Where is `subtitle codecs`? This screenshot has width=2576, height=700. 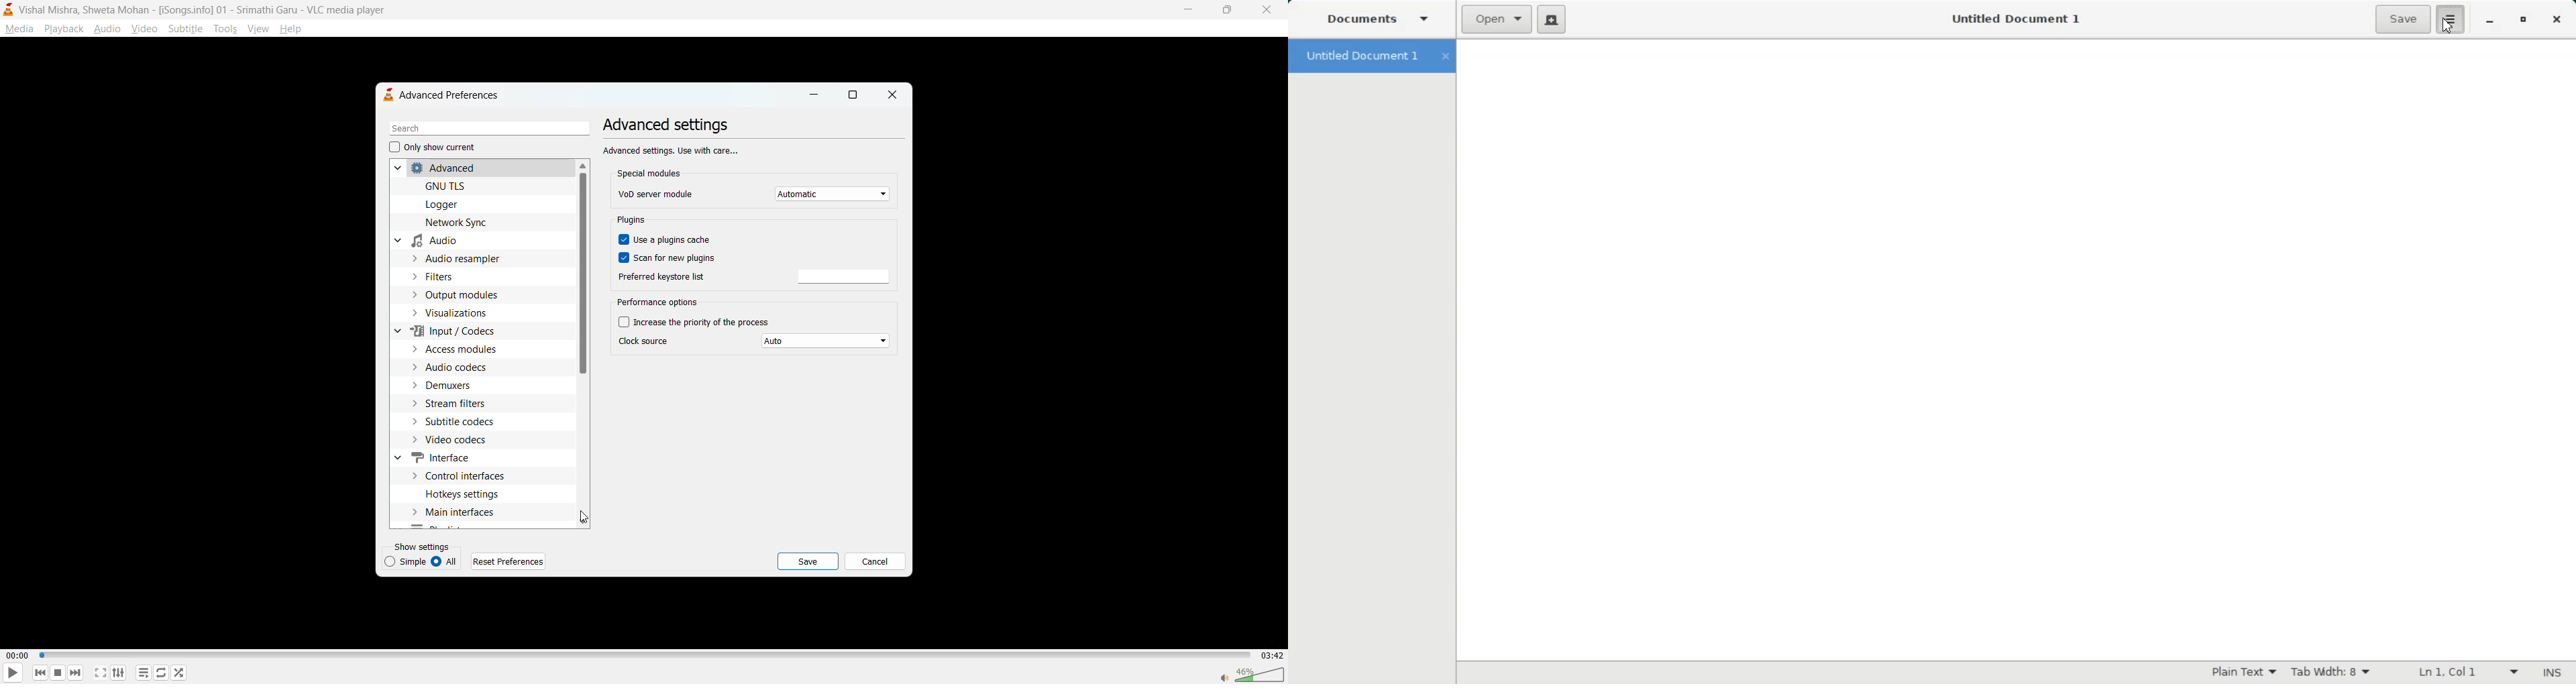
subtitle codecs is located at coordinates (460, 421).